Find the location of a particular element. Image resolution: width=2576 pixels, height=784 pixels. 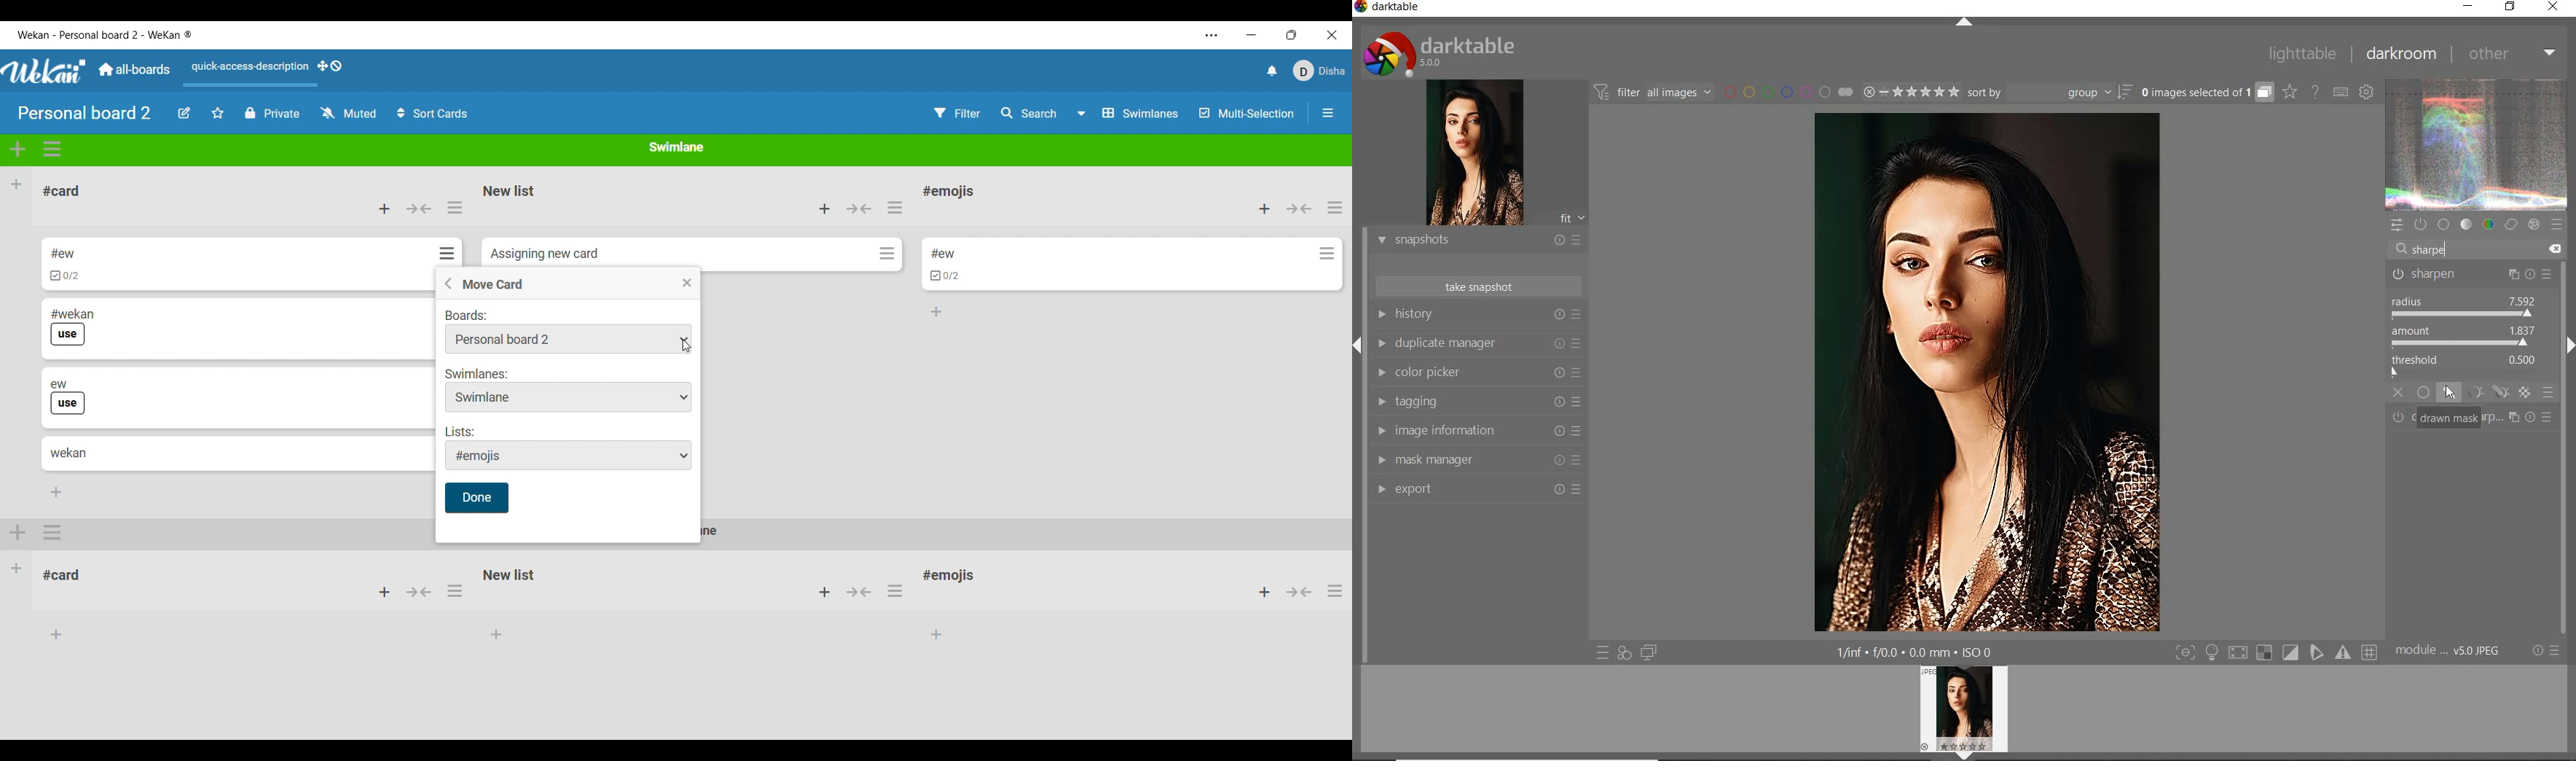

Card name is located at coordinates (544, 254).